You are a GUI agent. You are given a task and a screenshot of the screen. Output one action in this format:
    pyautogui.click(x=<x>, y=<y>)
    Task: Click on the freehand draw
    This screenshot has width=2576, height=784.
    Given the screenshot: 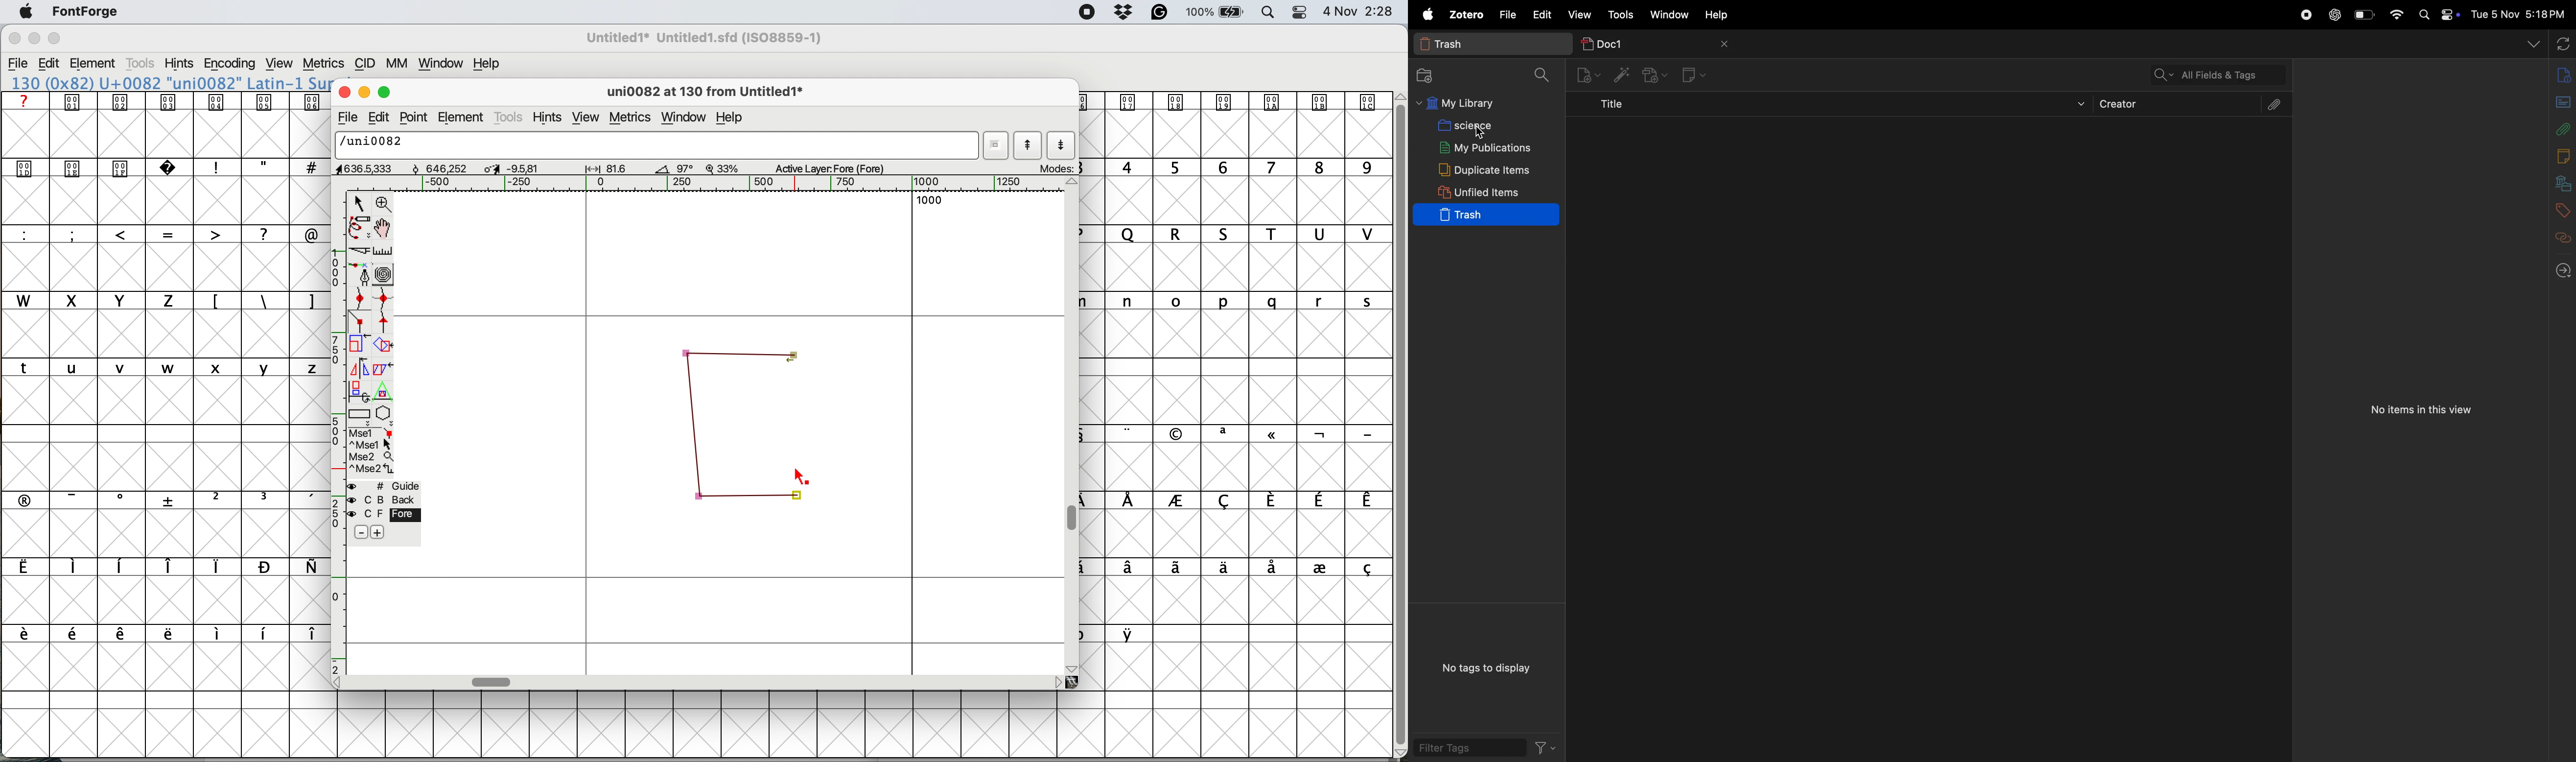 What is the action you would take?
    pyautogui.click(x=361, y=228)
    